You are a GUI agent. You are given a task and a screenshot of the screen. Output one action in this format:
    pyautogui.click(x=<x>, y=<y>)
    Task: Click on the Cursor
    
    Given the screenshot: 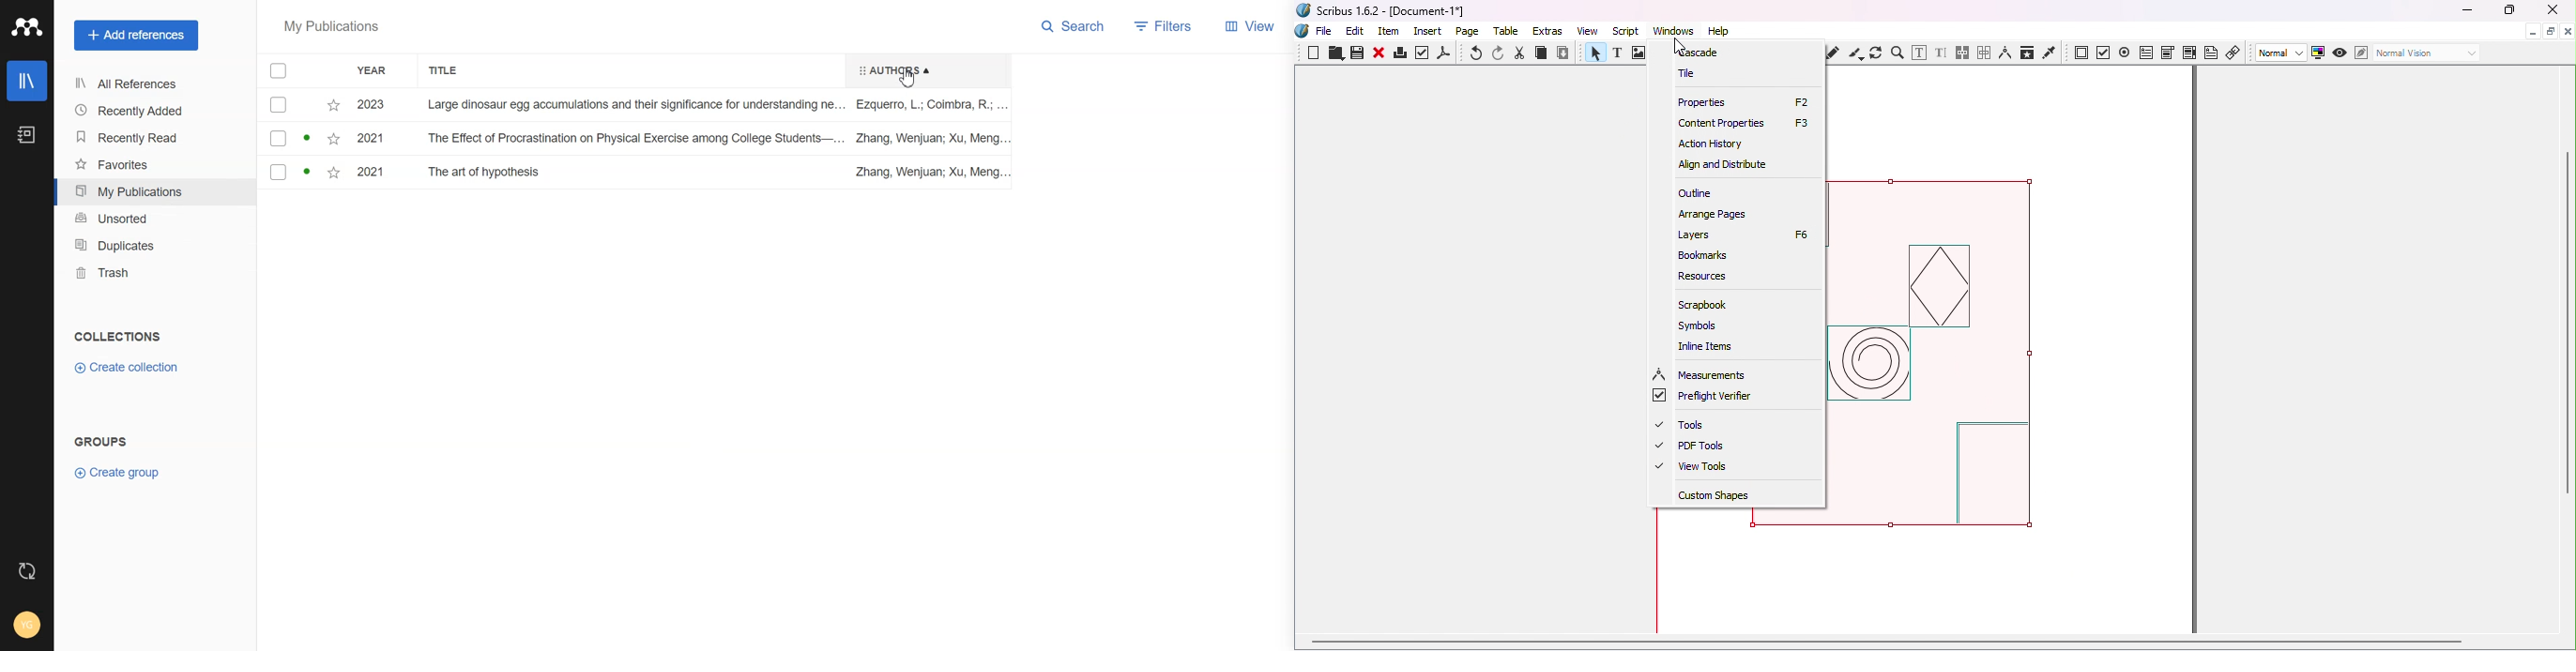 What is the action you would take?
    pyautogui.click(x=1684, y=39)
    